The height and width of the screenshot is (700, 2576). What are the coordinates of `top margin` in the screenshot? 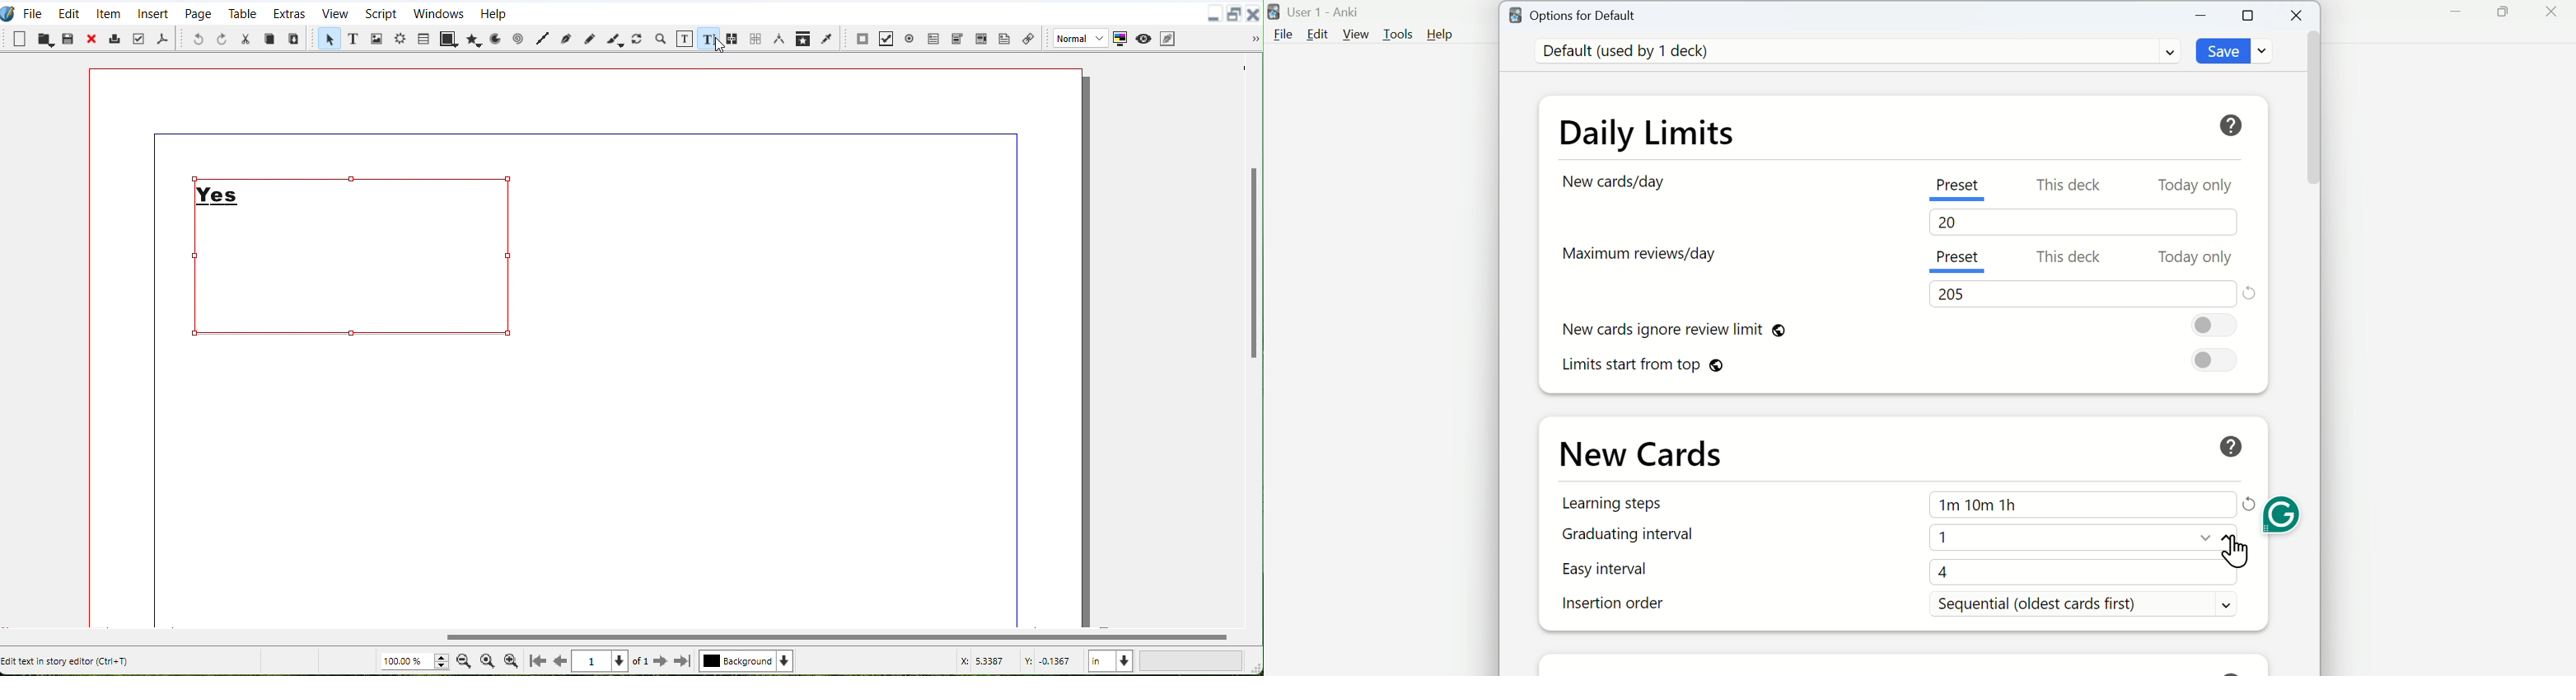 It's located at (582, 131).